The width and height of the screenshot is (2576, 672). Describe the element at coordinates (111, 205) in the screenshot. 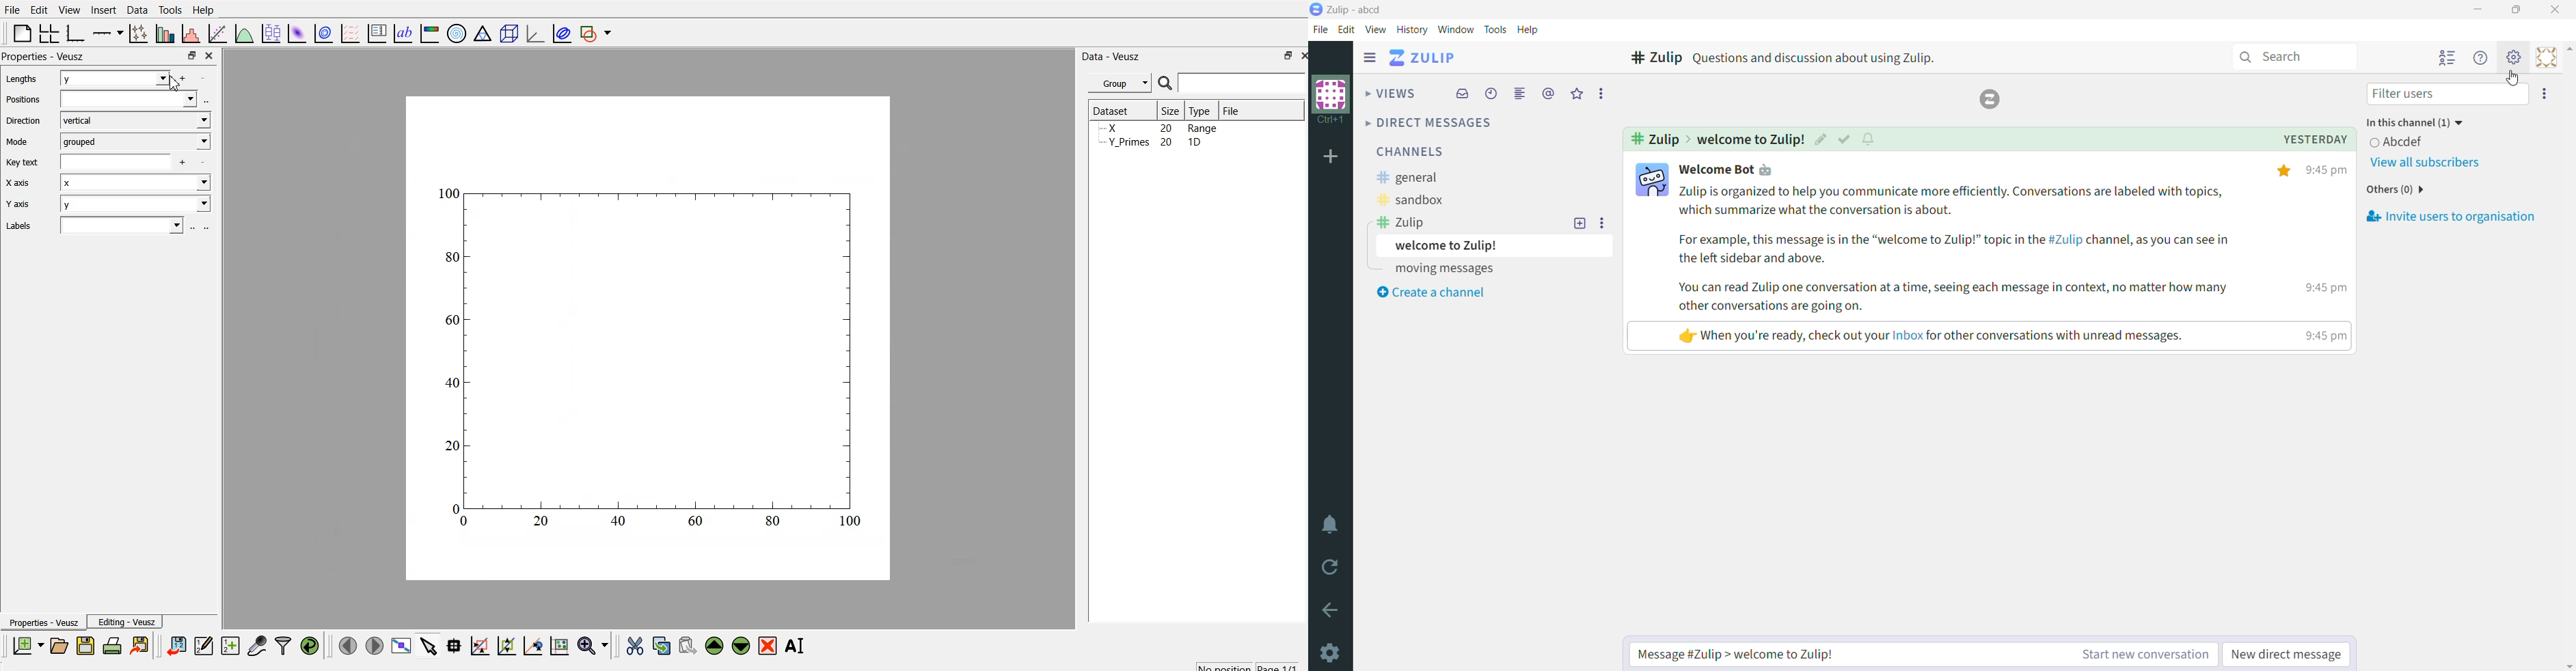

I see `Y axis y` at that location.